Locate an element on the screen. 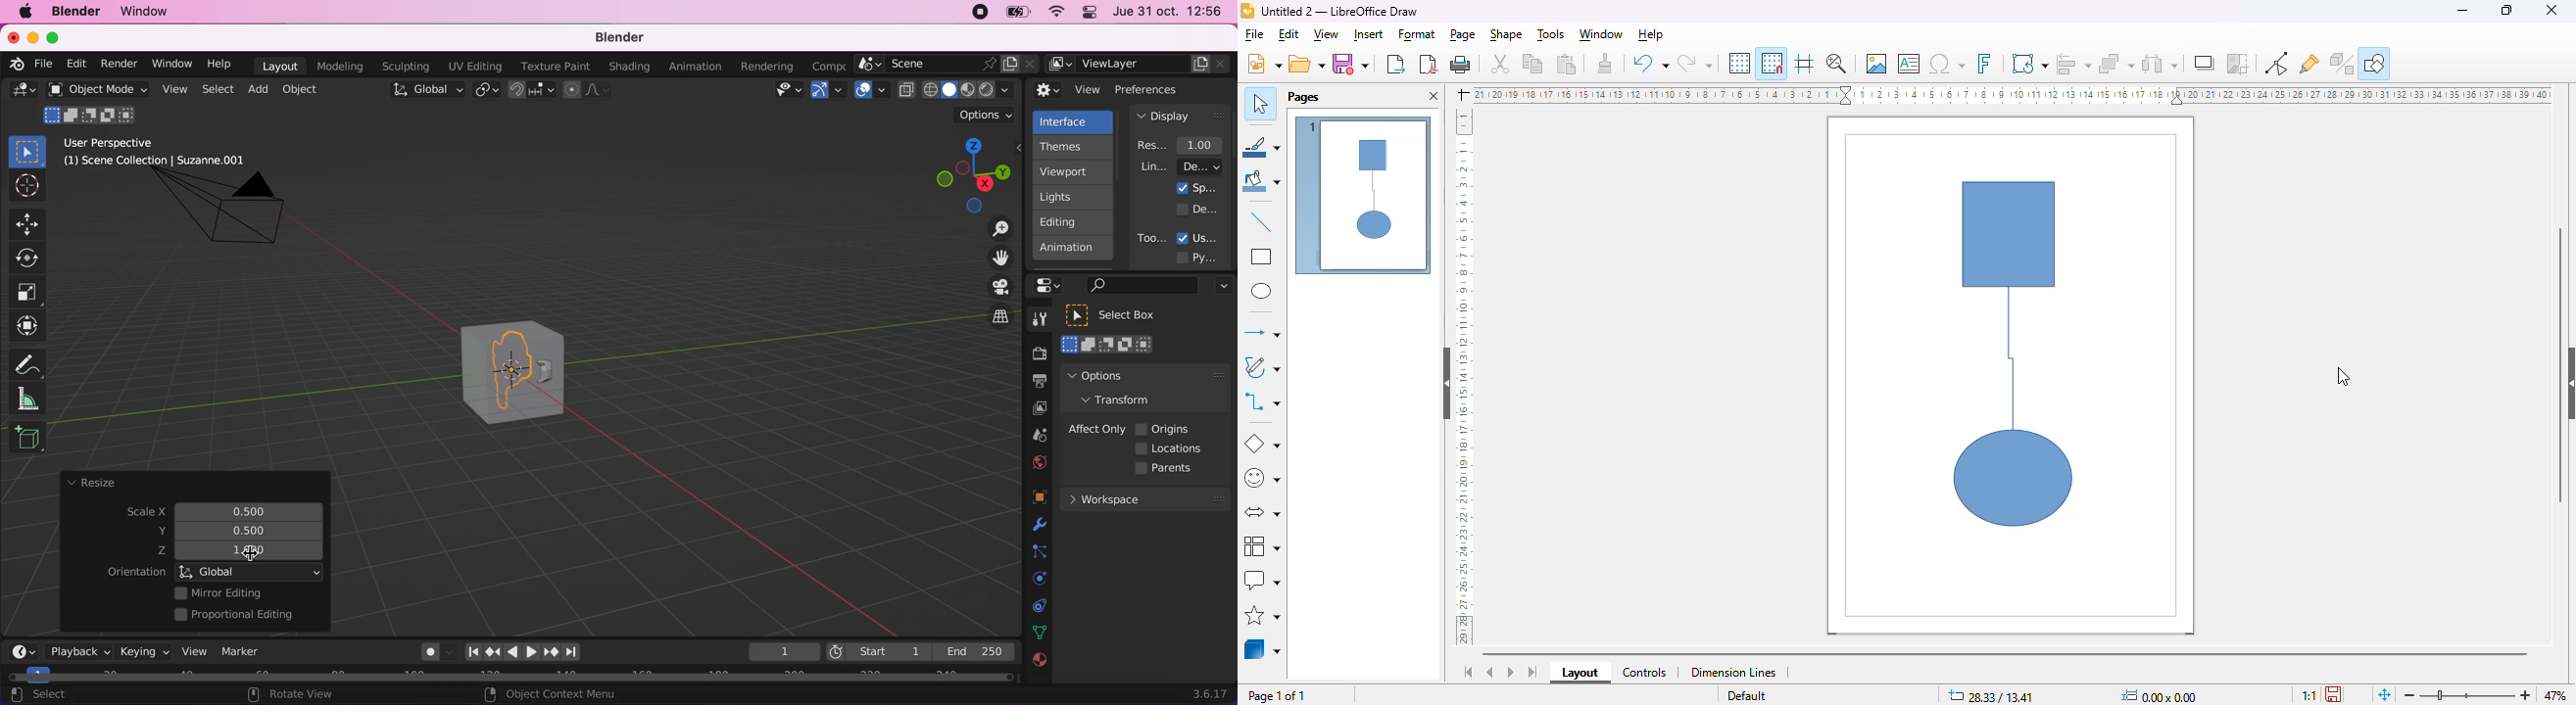 This screenshot has height=728, width=2576. general is located at coordinates (23, 93).